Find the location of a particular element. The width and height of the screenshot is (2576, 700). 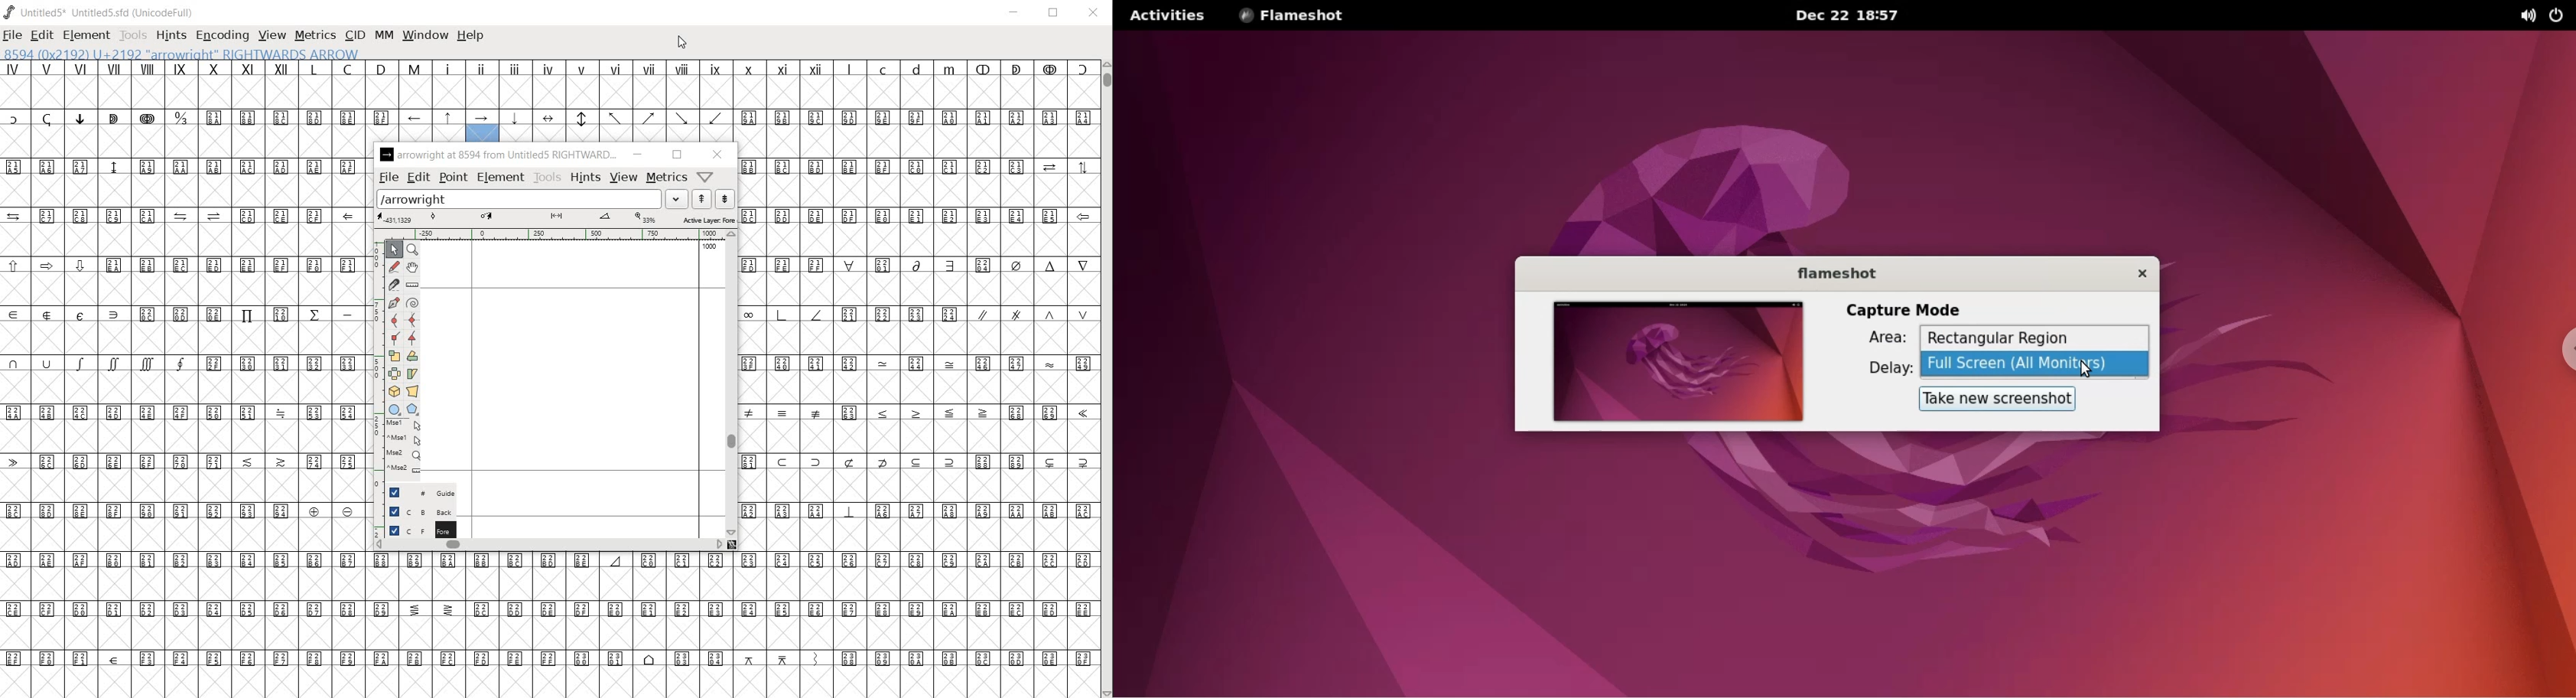

Help/Window is located at coordinates (706, 177).